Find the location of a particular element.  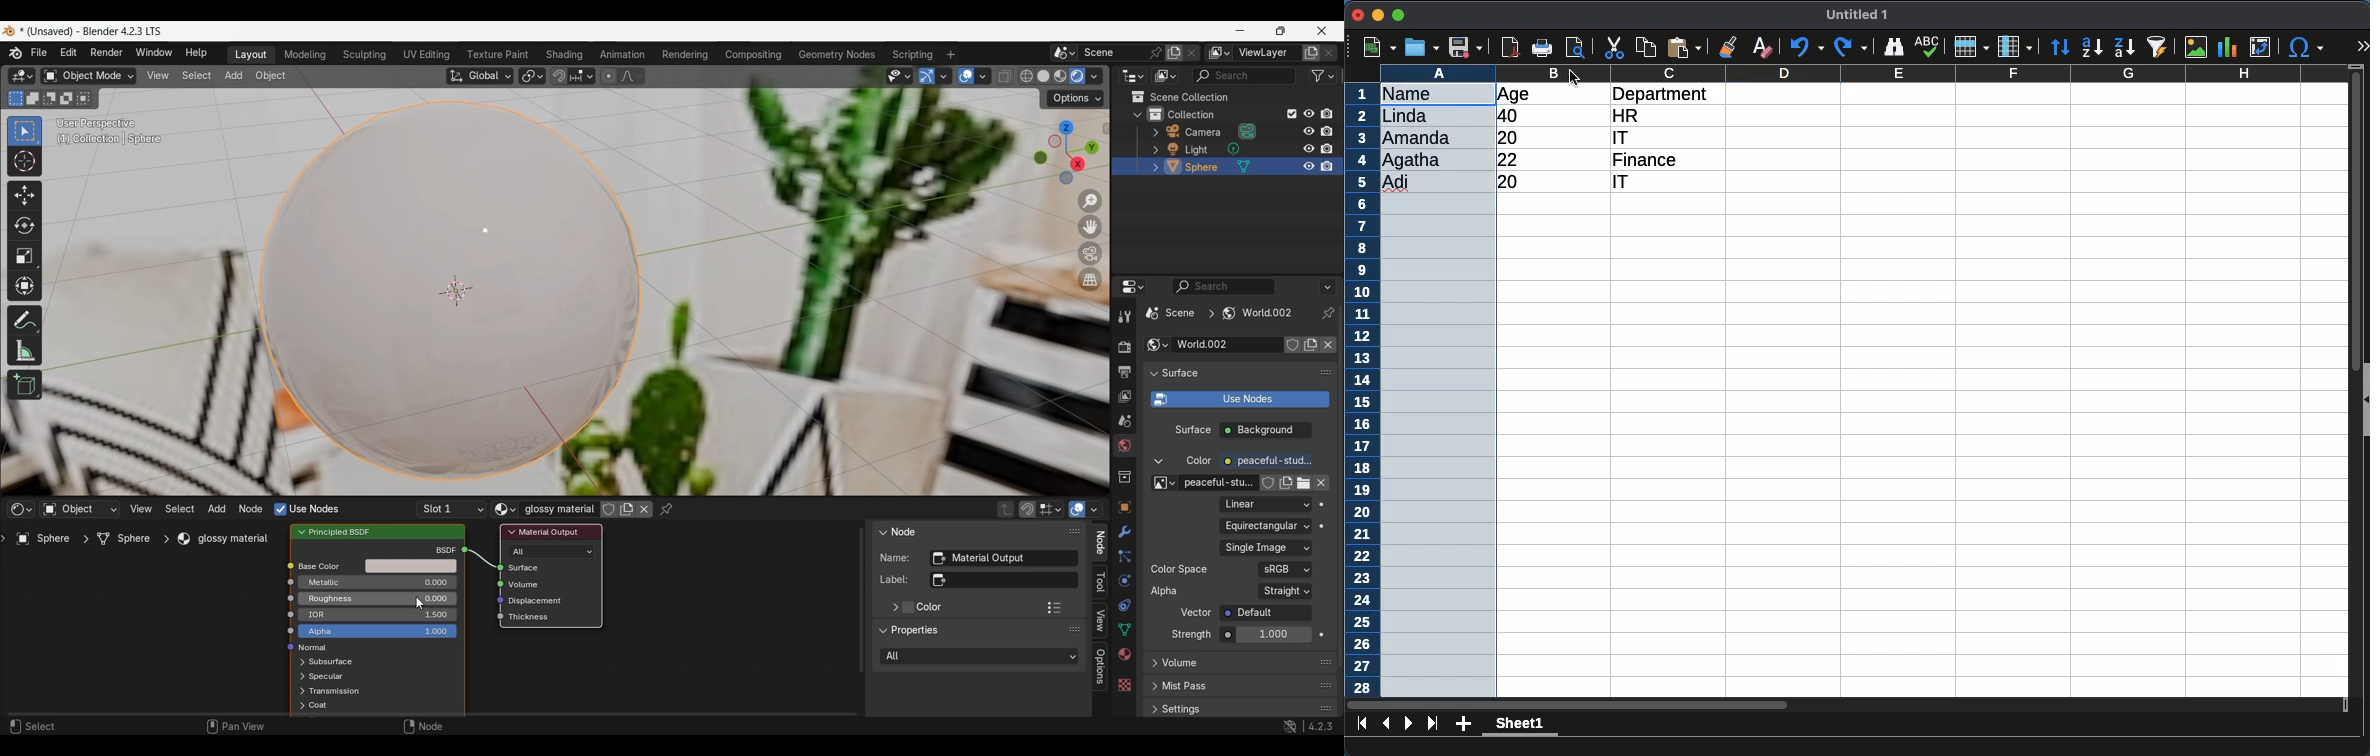

material output is located at coordinates (549, 531).